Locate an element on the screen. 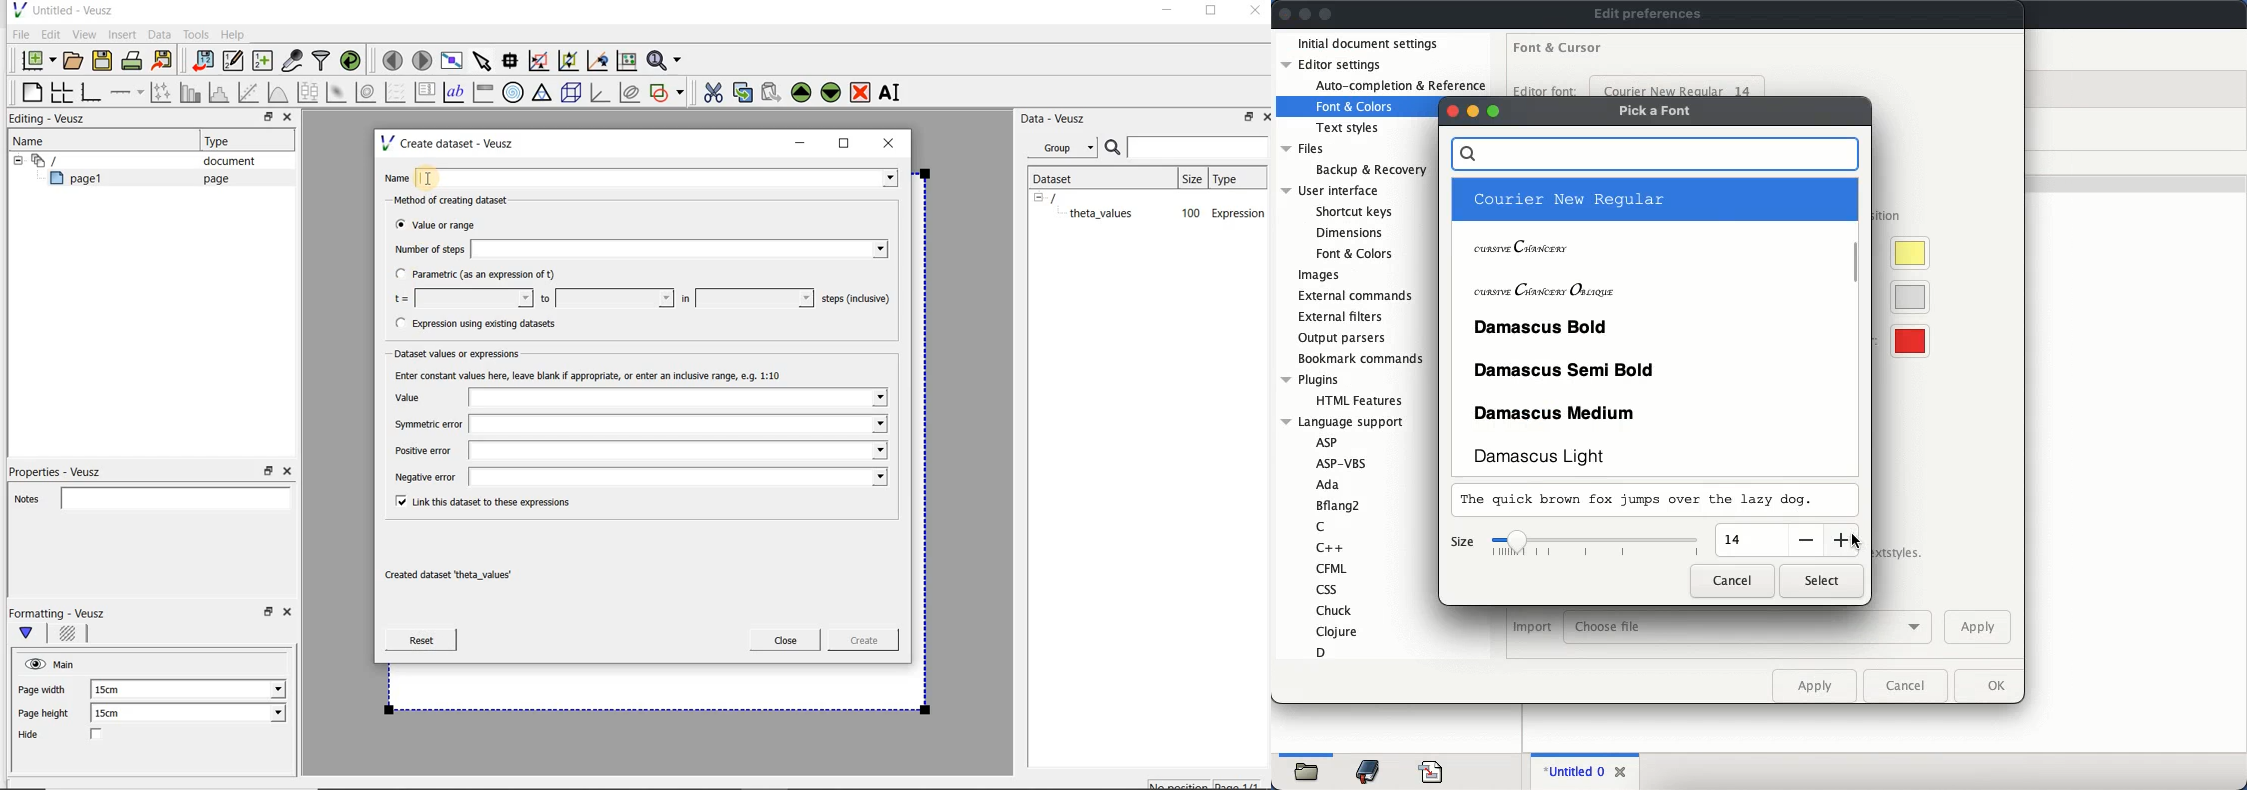  current line color is located at coordinates (1906, 297).